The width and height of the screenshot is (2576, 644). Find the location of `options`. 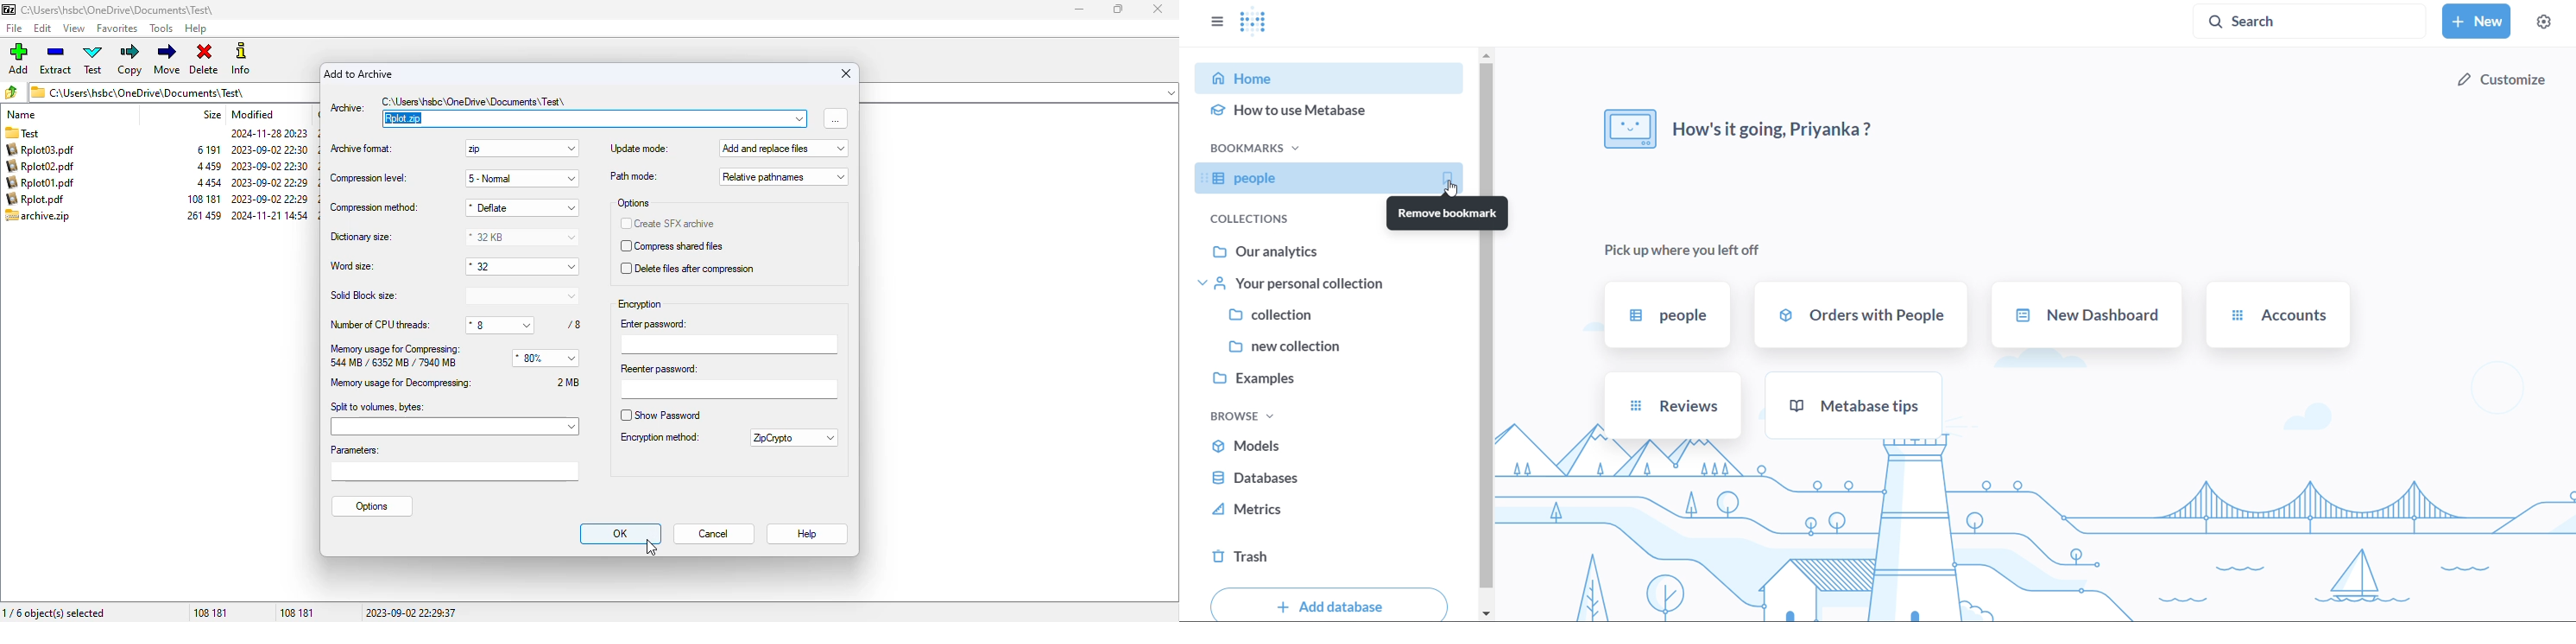

options is located at coordinates (635, 203).